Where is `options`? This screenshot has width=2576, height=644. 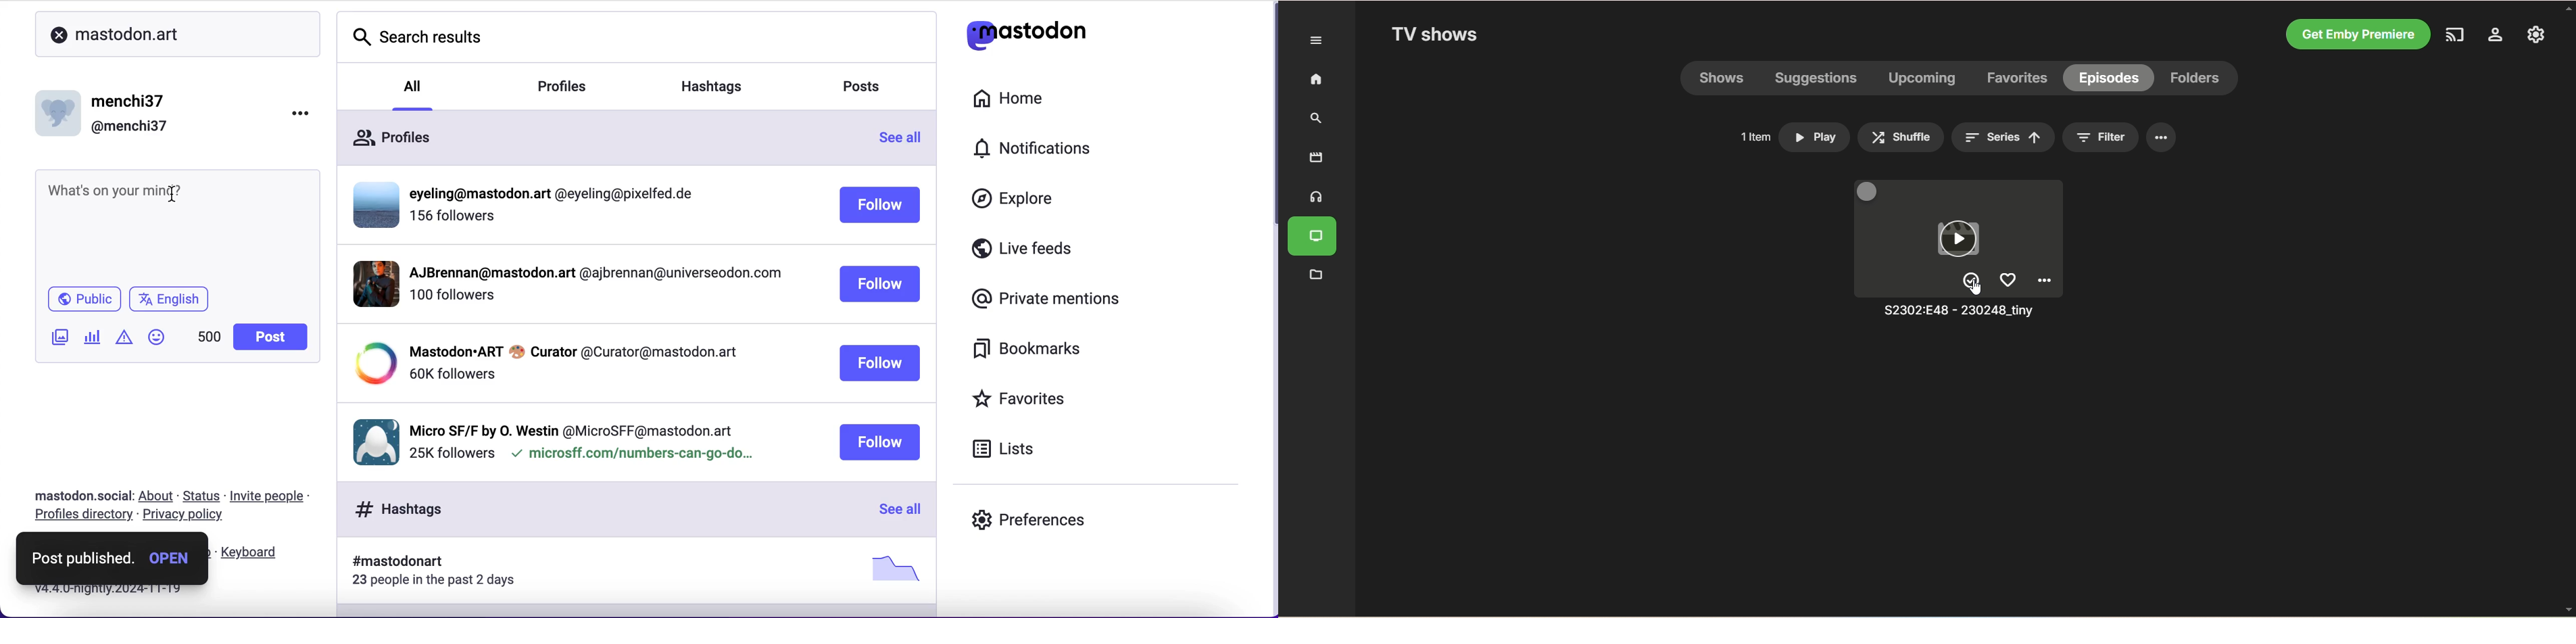 options is located at coordinates (303, 113).